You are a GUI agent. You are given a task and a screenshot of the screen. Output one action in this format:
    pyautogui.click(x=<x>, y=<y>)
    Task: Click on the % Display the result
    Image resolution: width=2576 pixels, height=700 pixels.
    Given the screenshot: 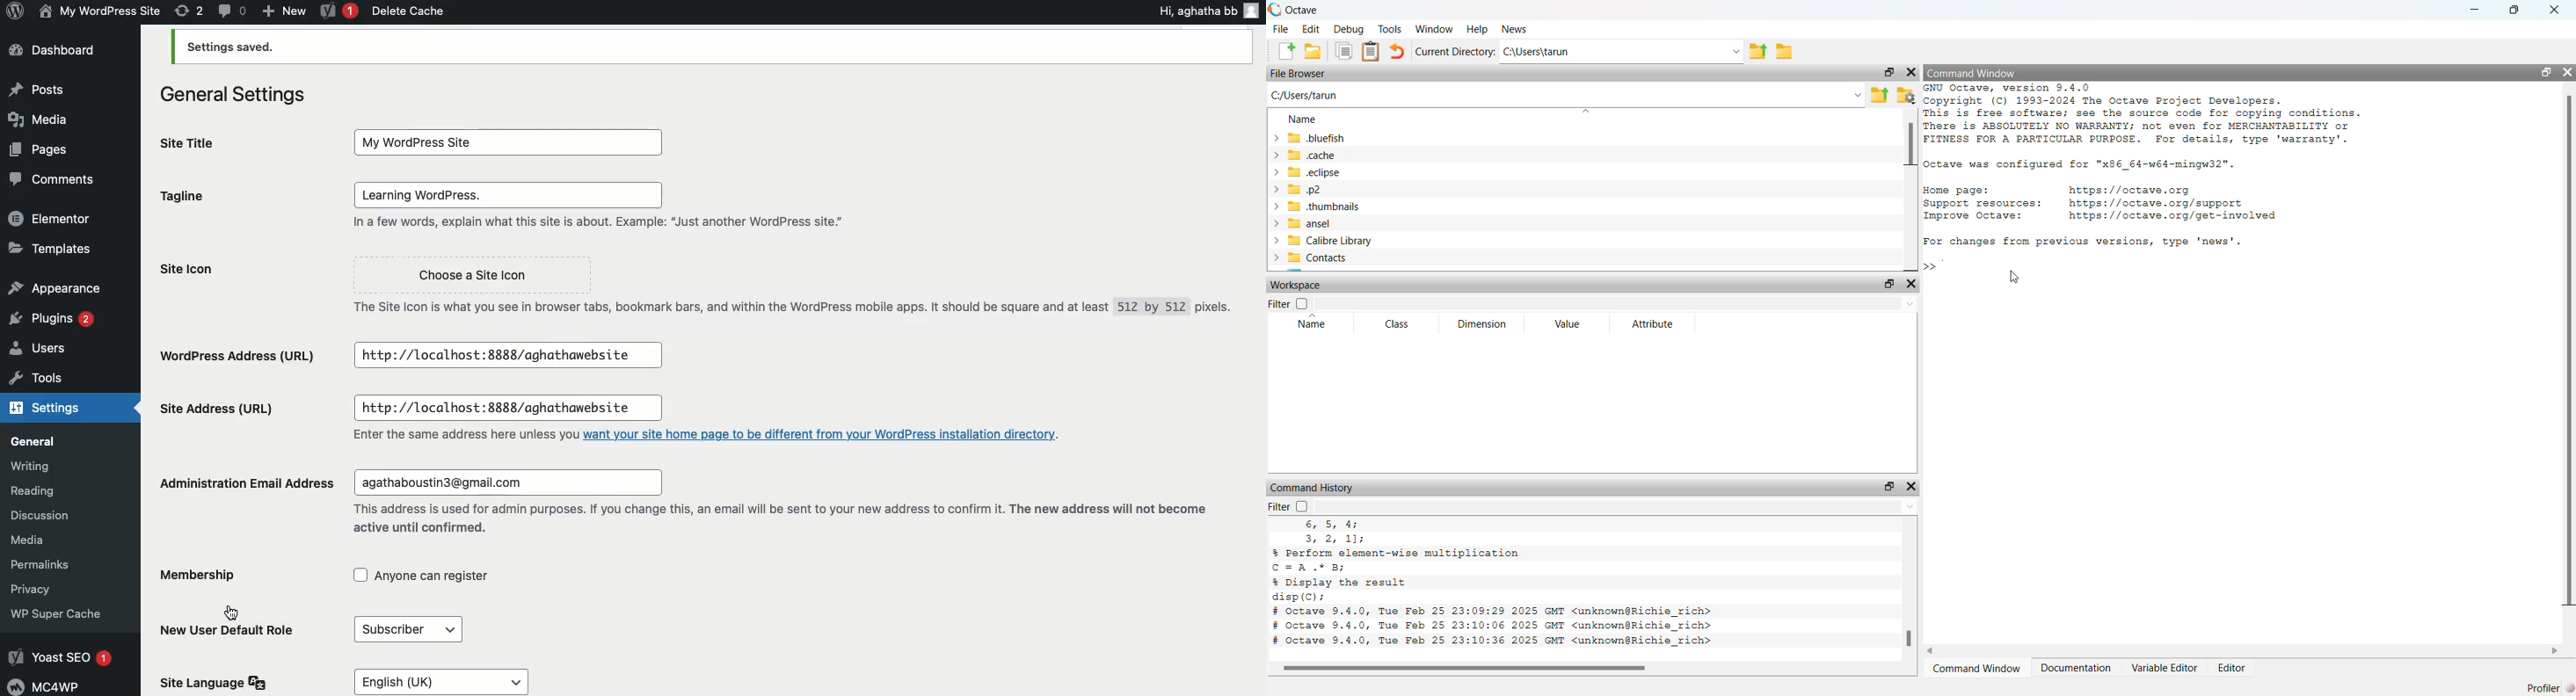 What is the action you would take?
    pyautogui.click(x=1342, y=582)
    